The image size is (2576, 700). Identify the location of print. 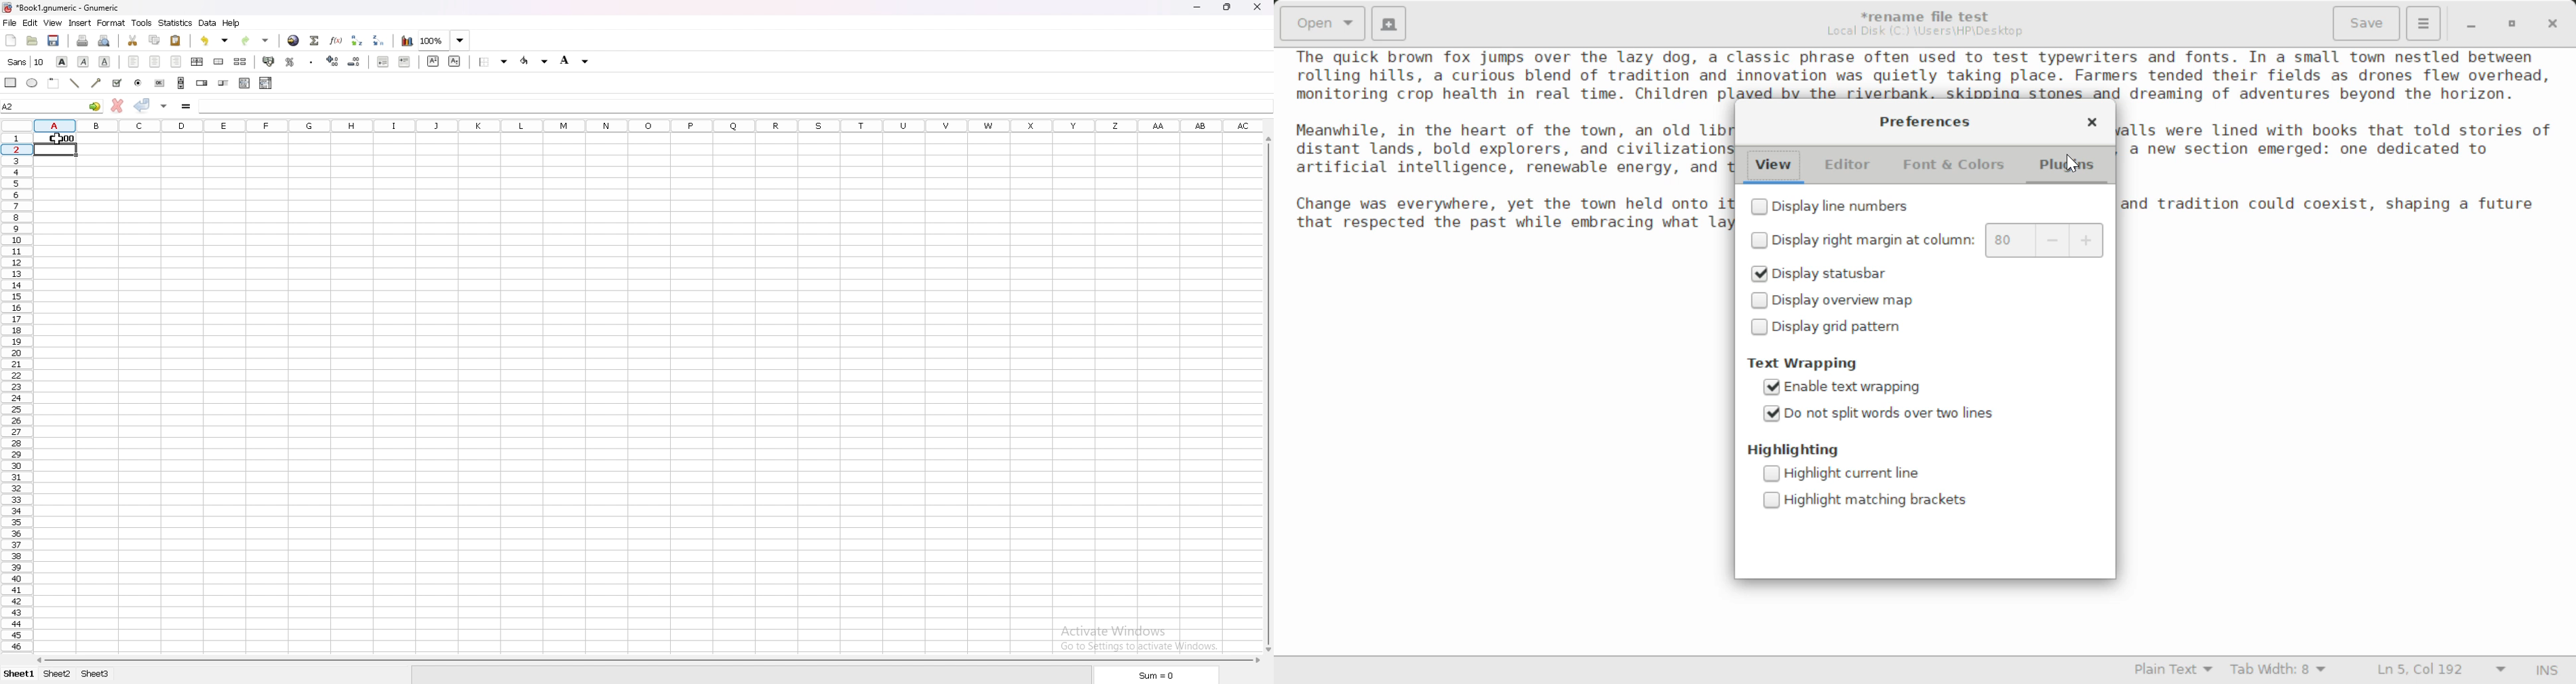
(82, 41).